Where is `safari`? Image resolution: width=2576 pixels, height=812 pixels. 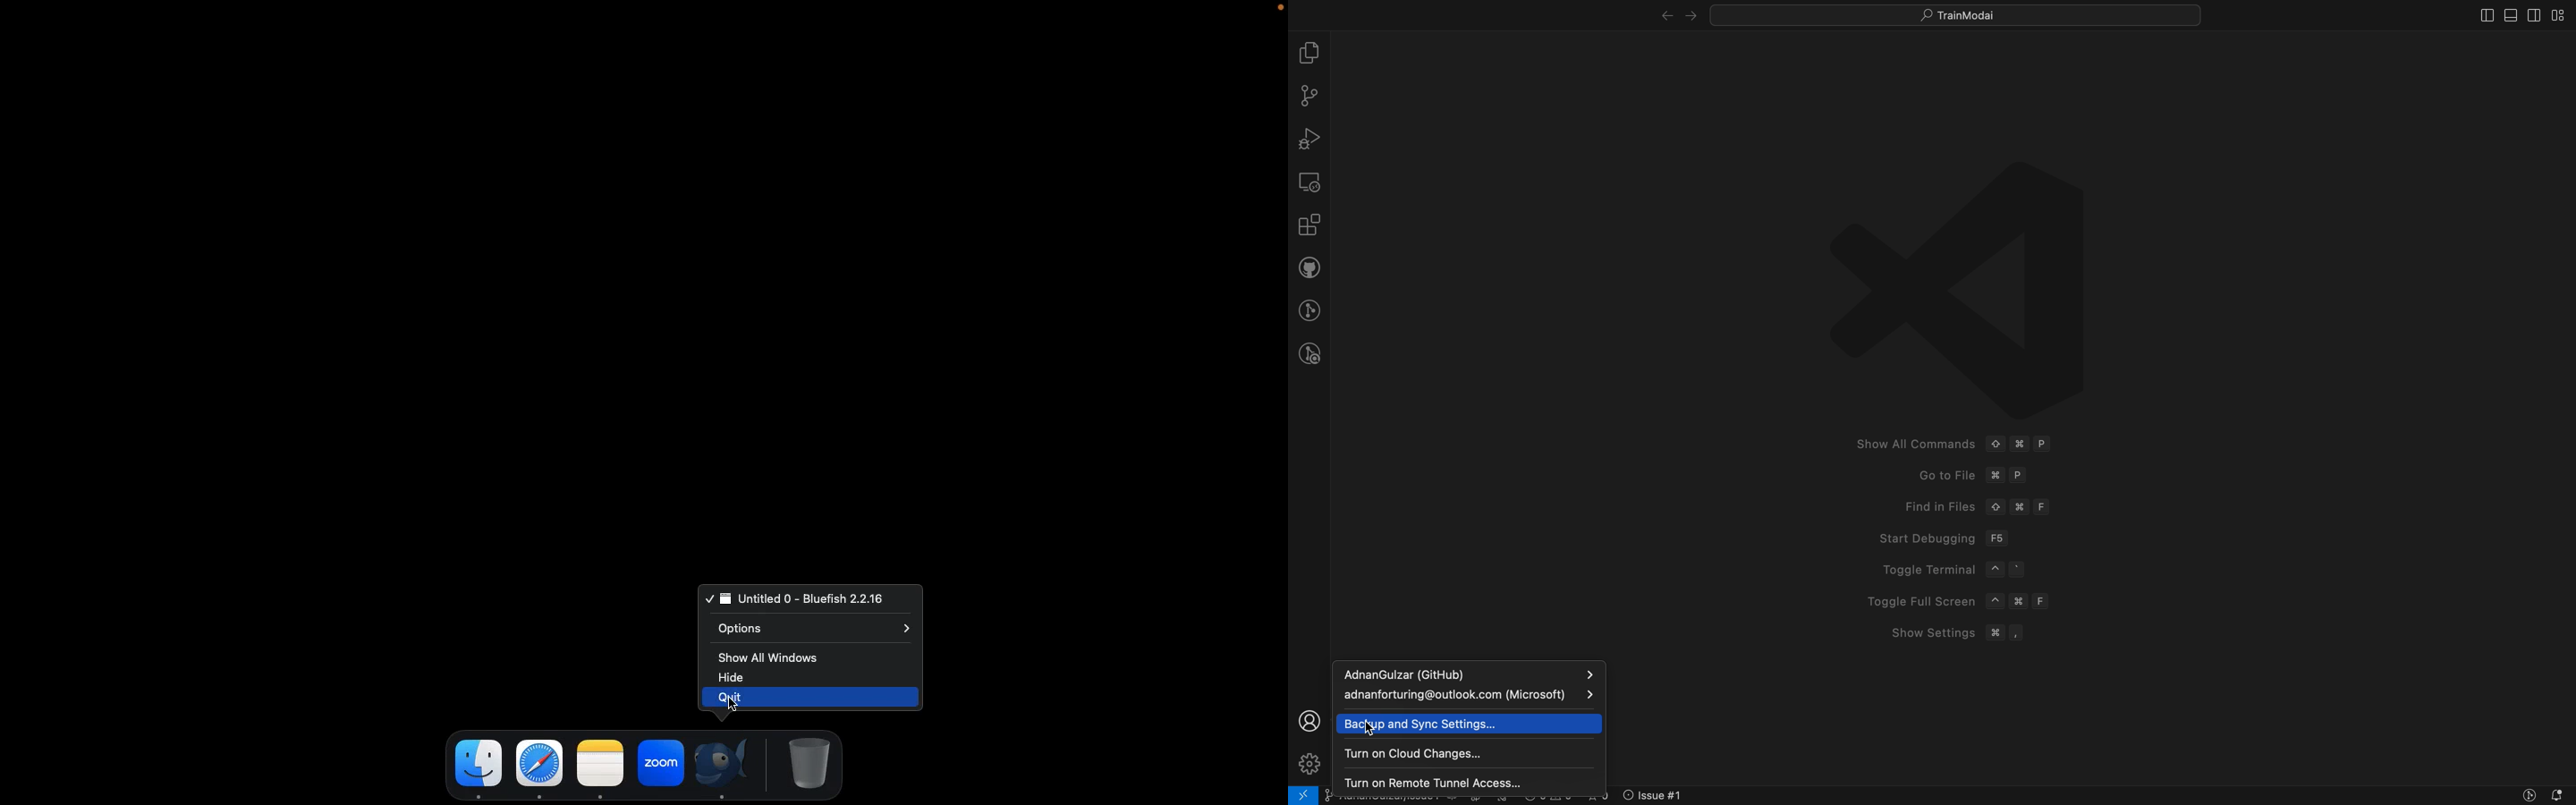 safari is located at coordinates (540, 763).